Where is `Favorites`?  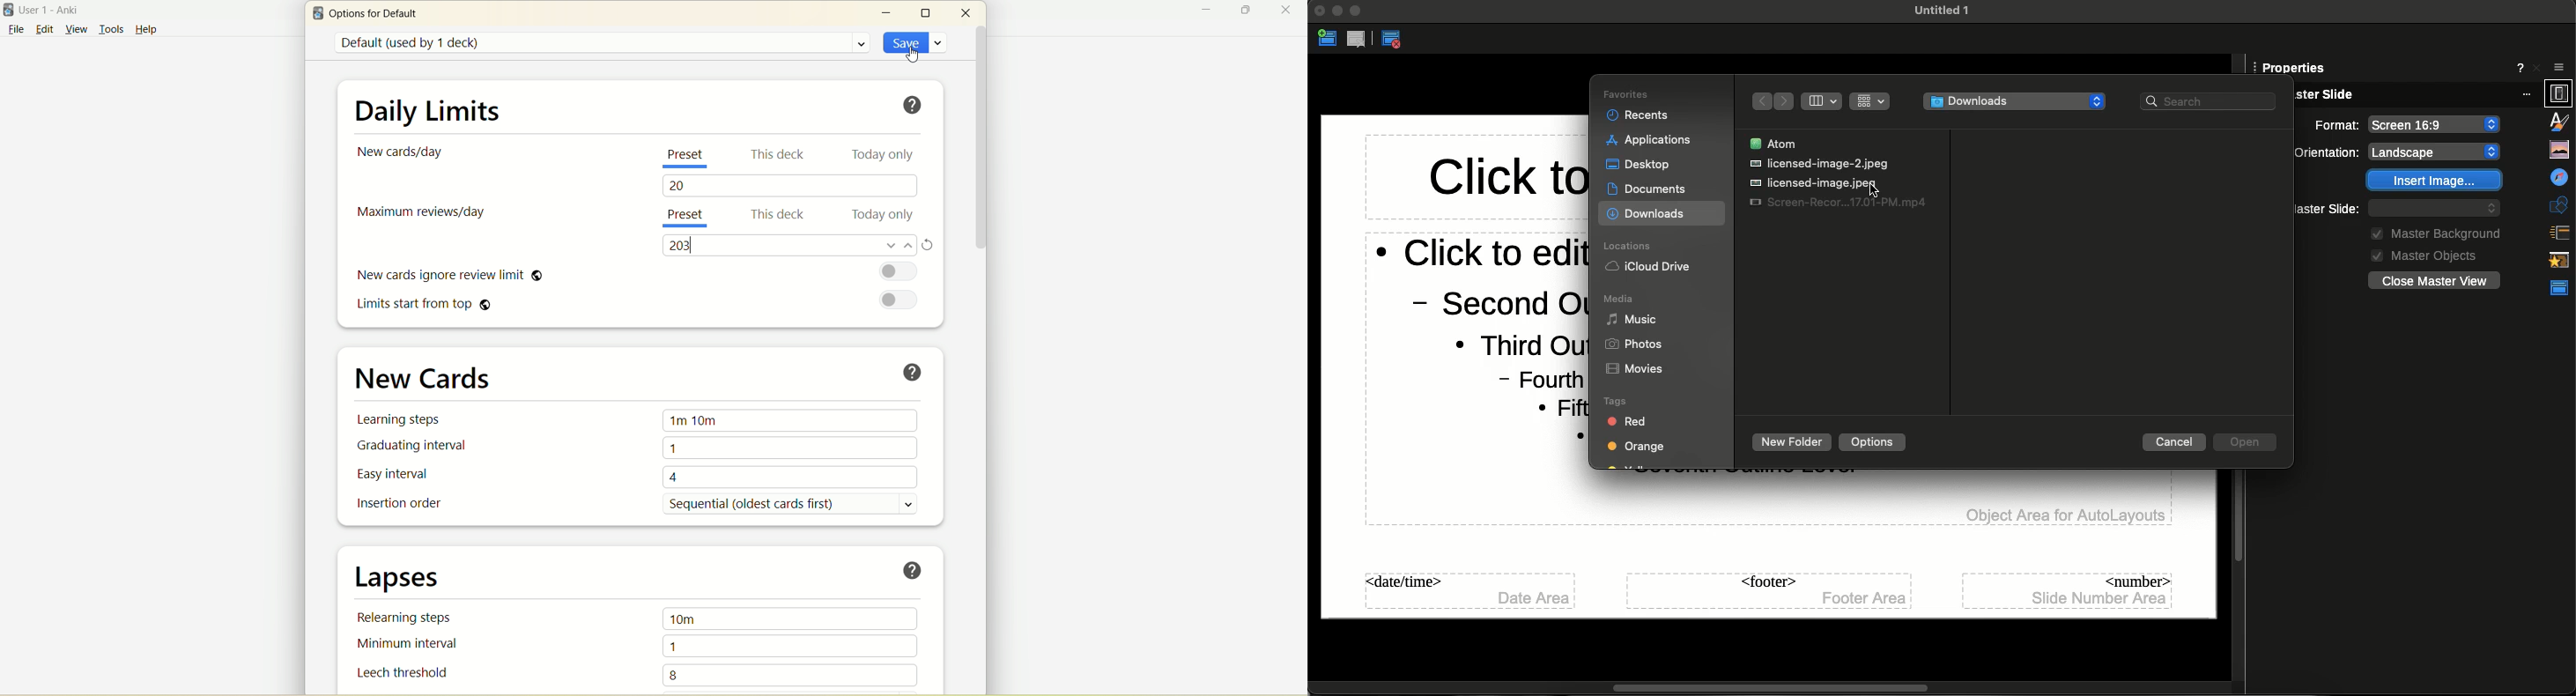 Favorites is located at coordinates (1623, 93).